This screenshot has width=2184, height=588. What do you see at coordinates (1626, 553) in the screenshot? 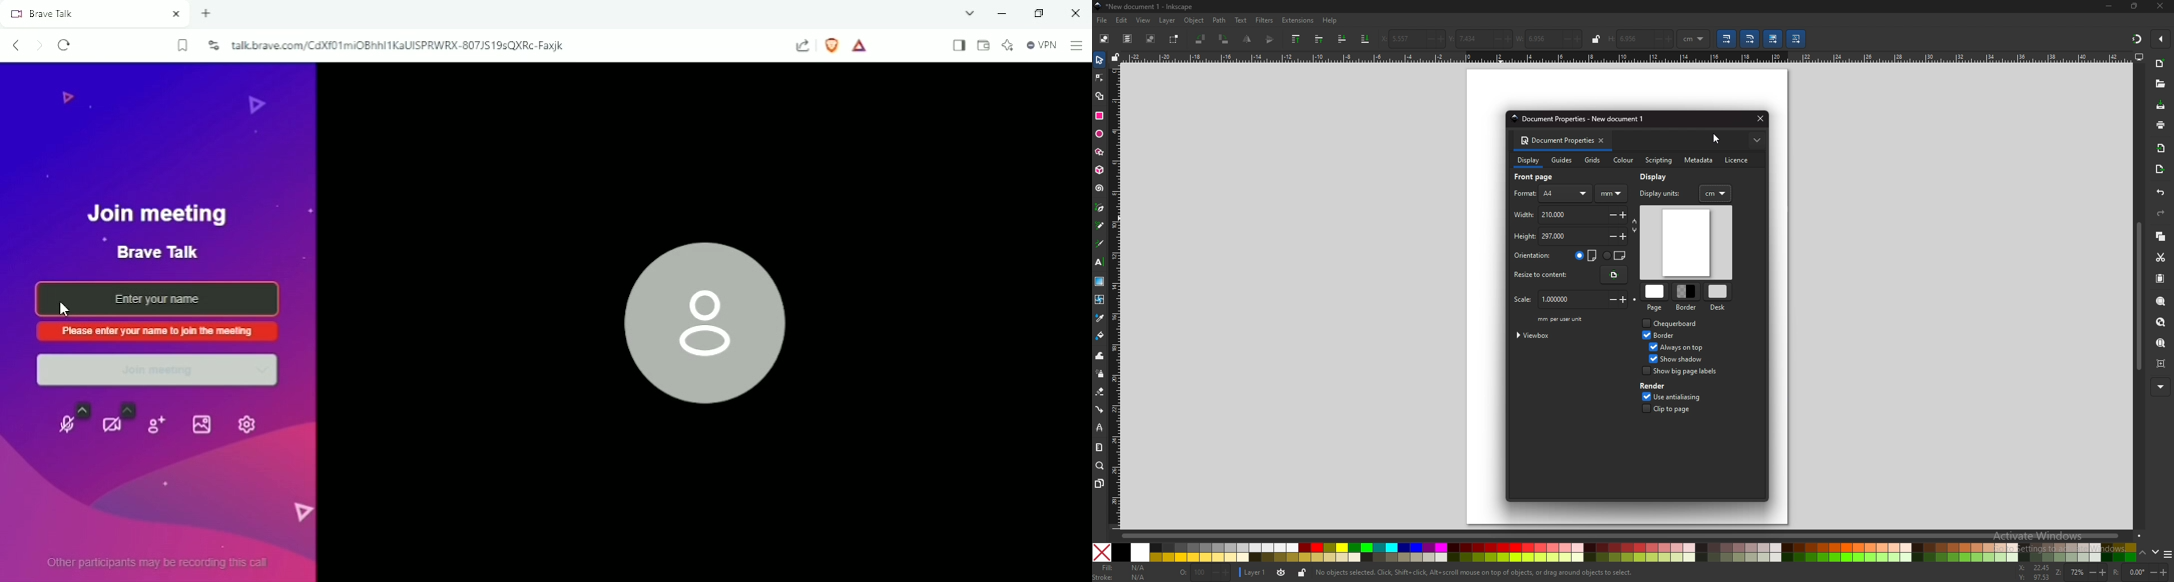
I see `colors` at bounding box center [1626, 553].